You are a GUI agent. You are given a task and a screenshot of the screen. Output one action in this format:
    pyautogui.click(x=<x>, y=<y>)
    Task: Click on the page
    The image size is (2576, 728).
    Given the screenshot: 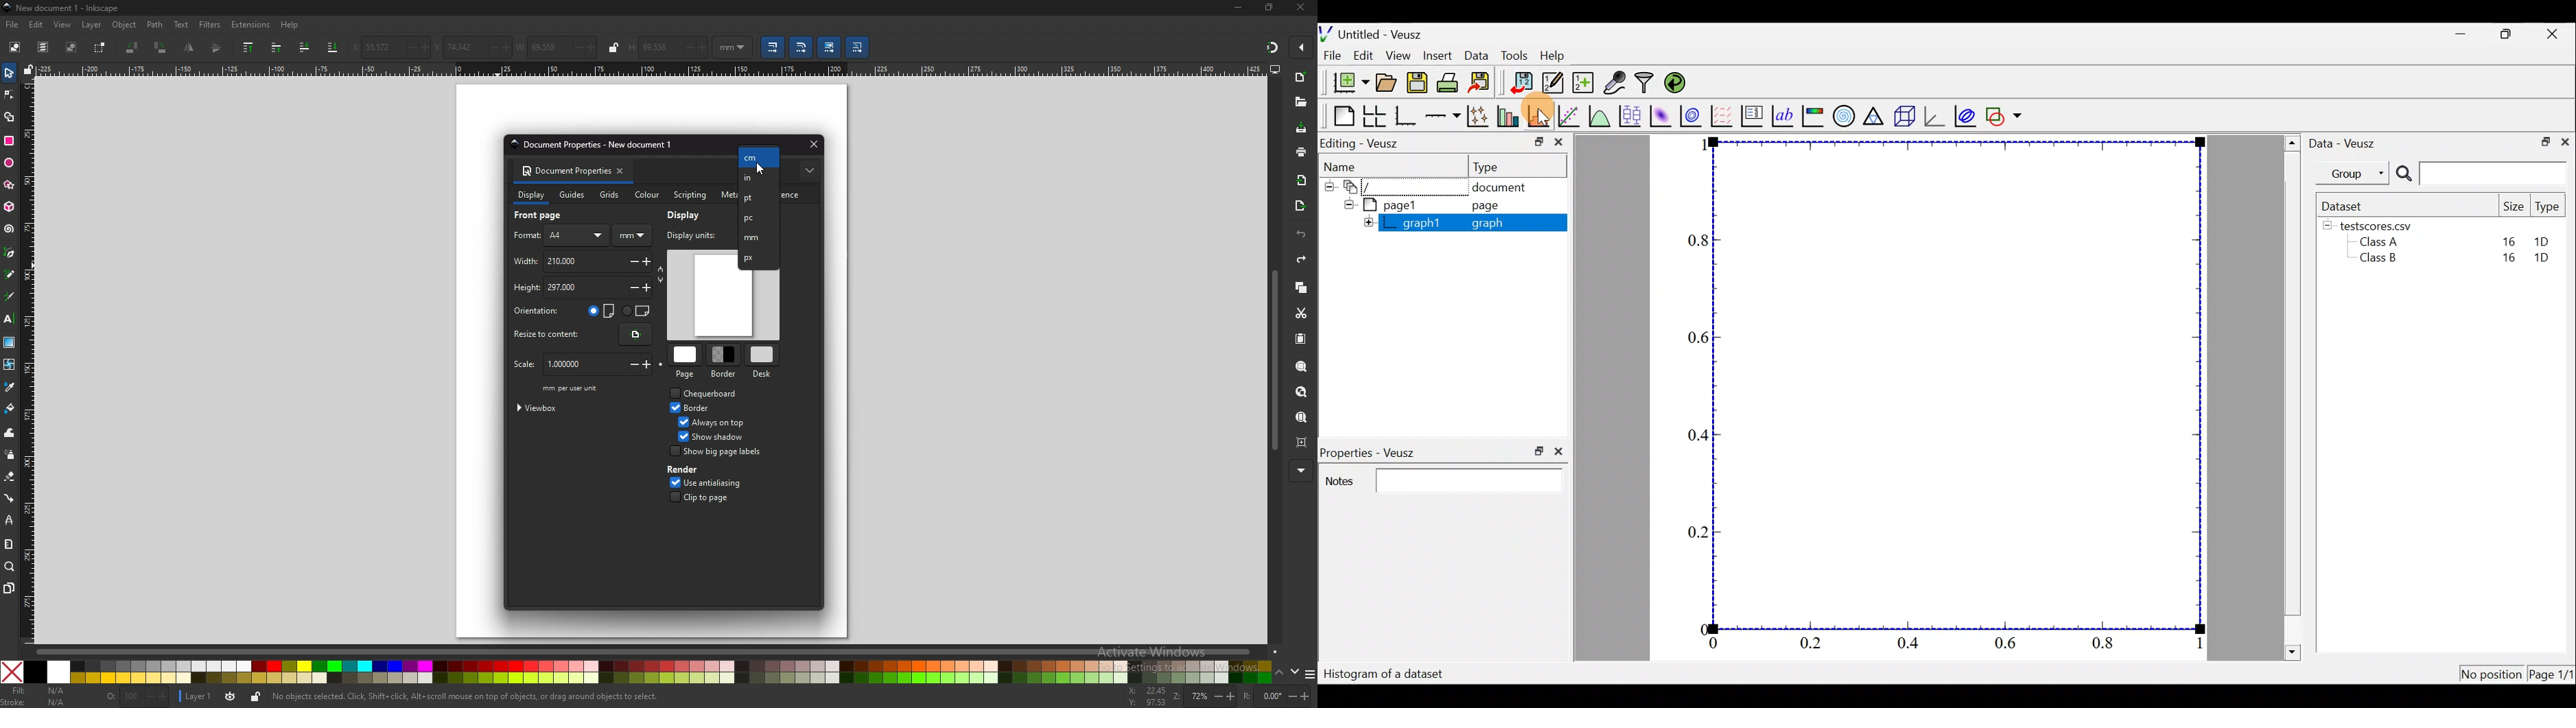 What is the action you would take?
    pyautogui.click(x=1493, y=207)
    